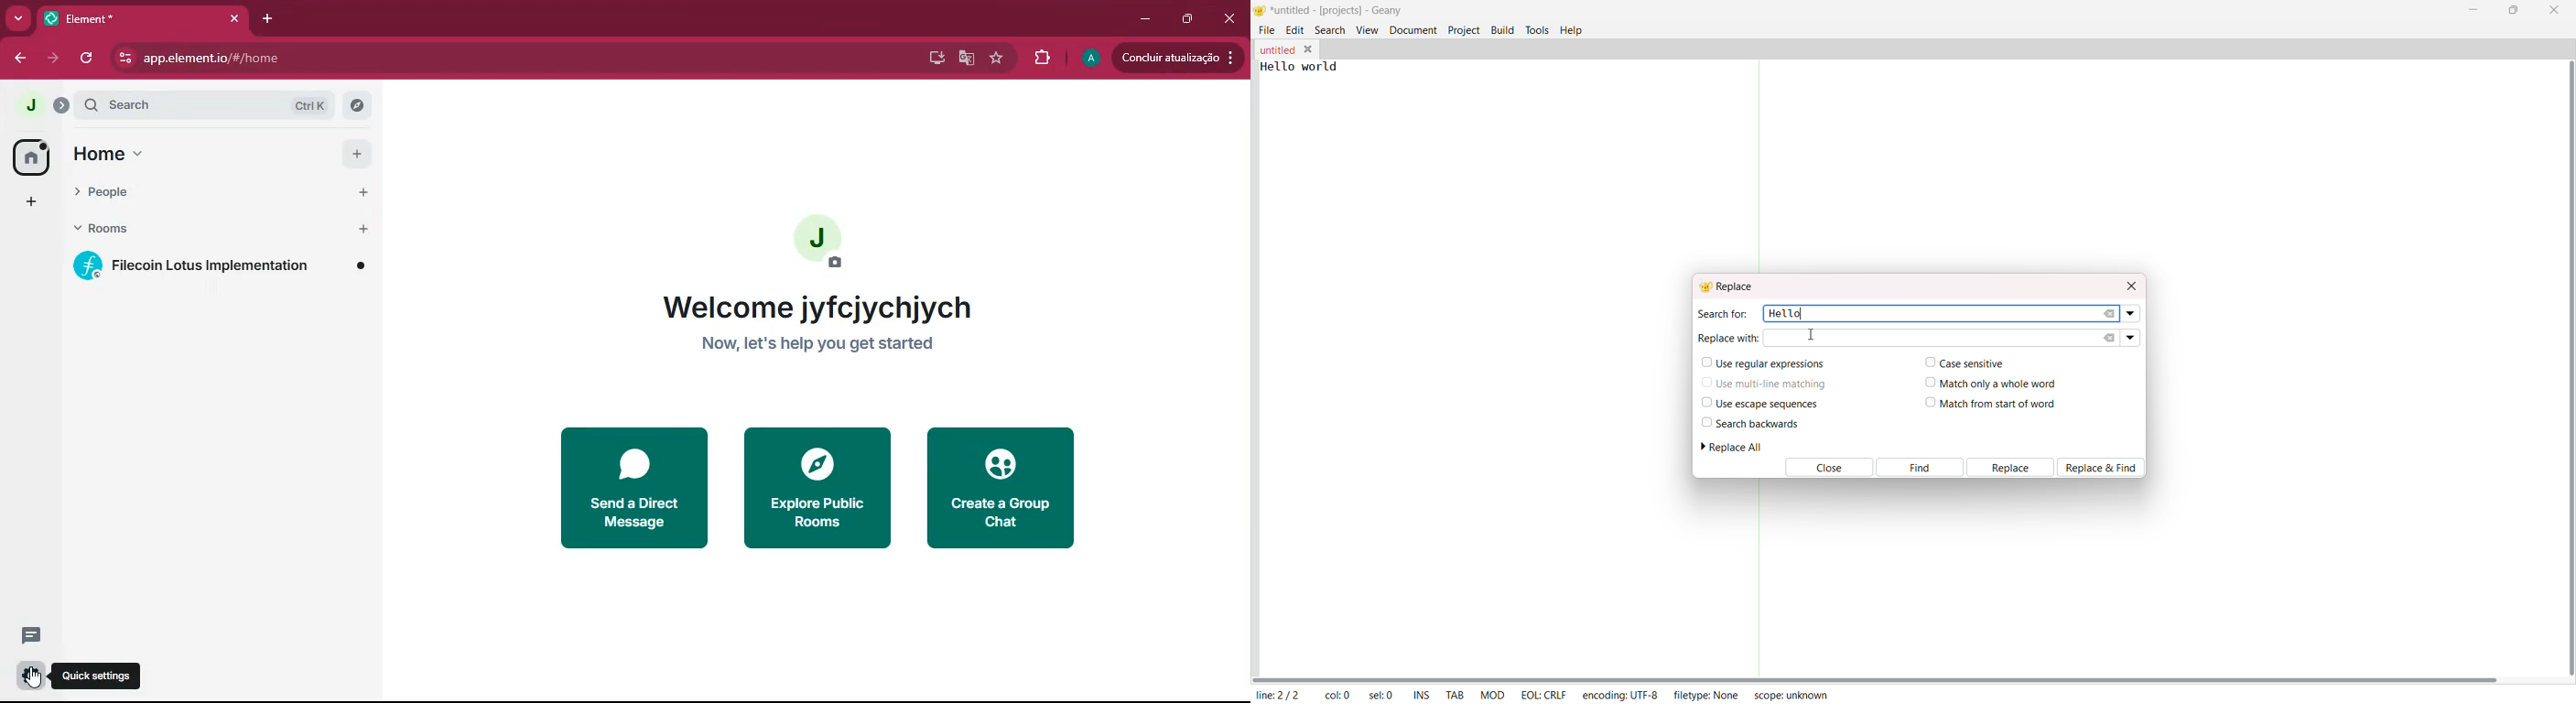 This screenshot has width=2576, height=728. Describe the element at coordinates (1827, 468) in the screenshot. I see `Close` at that location.